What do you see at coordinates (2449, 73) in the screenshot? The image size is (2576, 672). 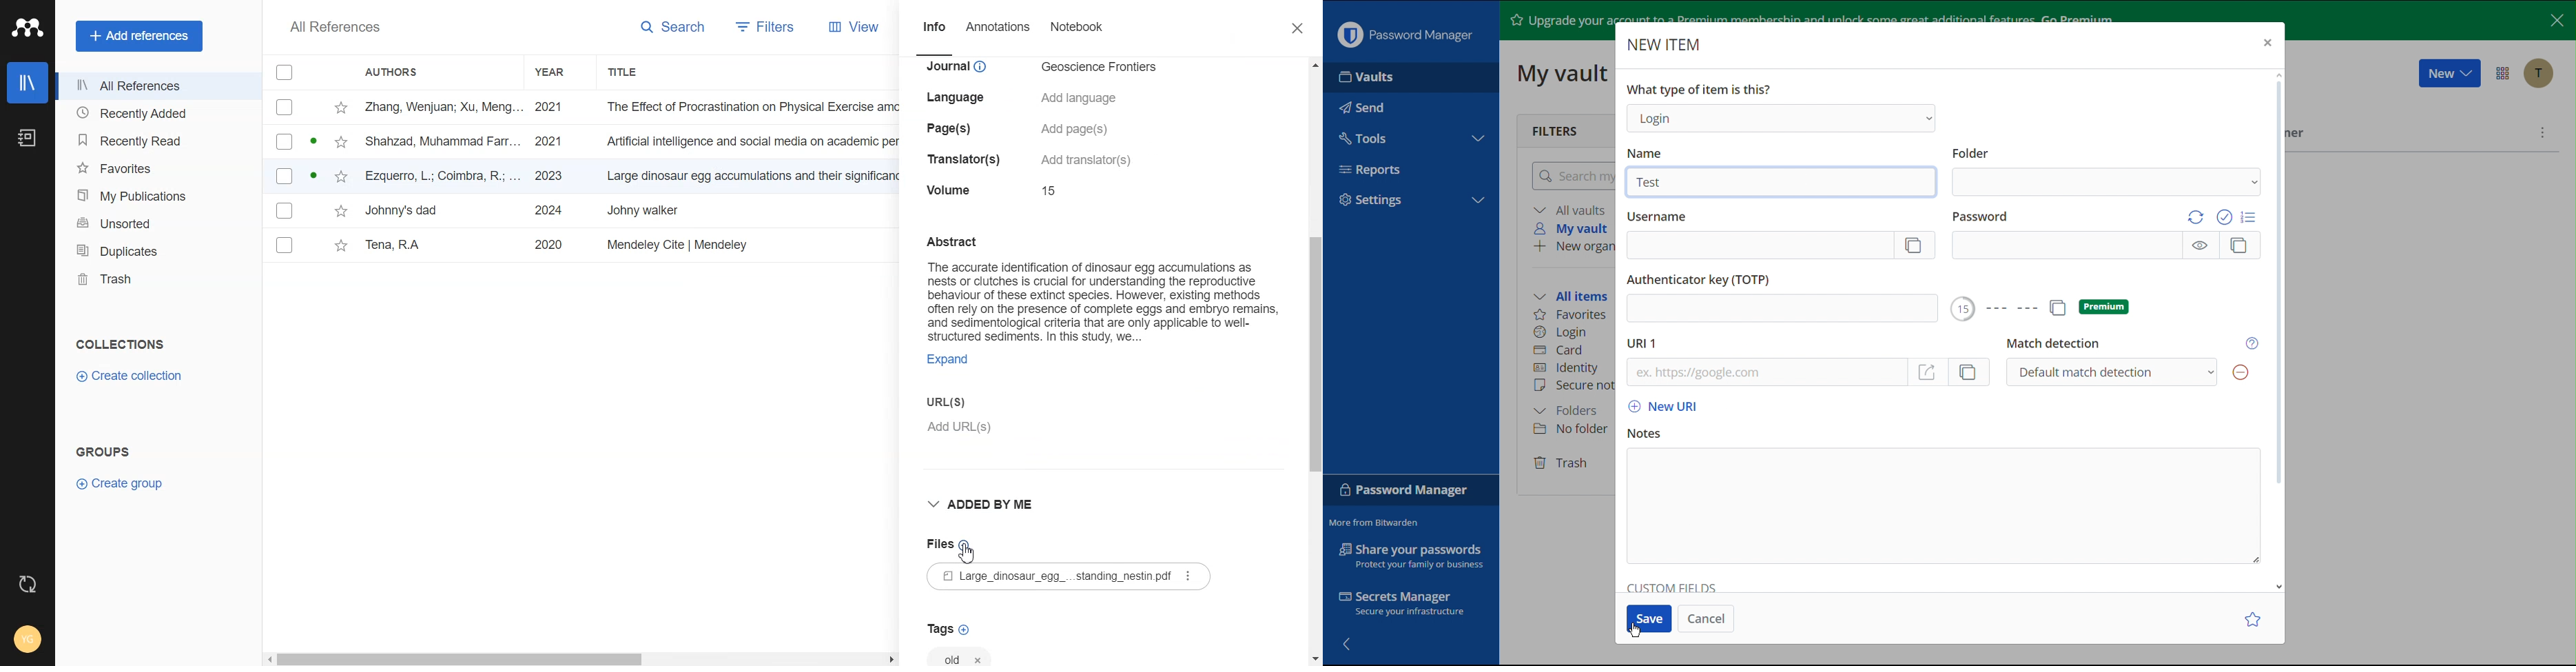 I see `New` at bounding box center [2449, 73].